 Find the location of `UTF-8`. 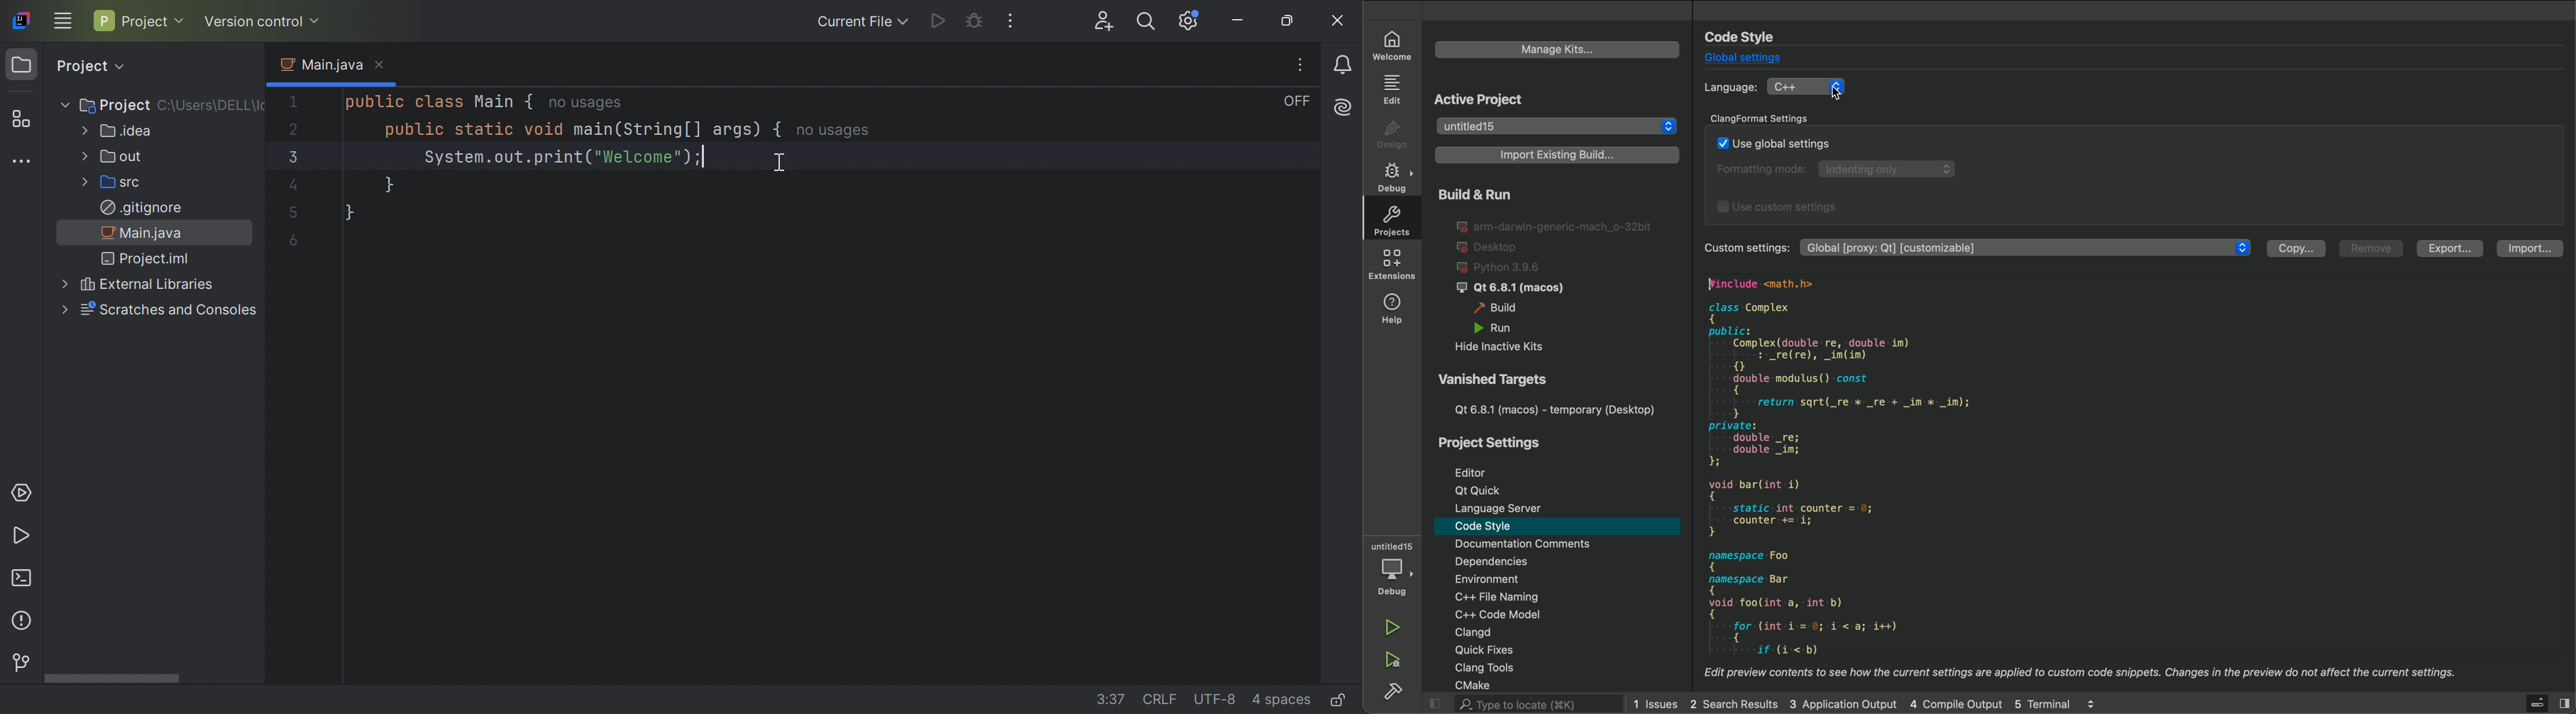

UTF-8 is located at coordinates (1218, 698).